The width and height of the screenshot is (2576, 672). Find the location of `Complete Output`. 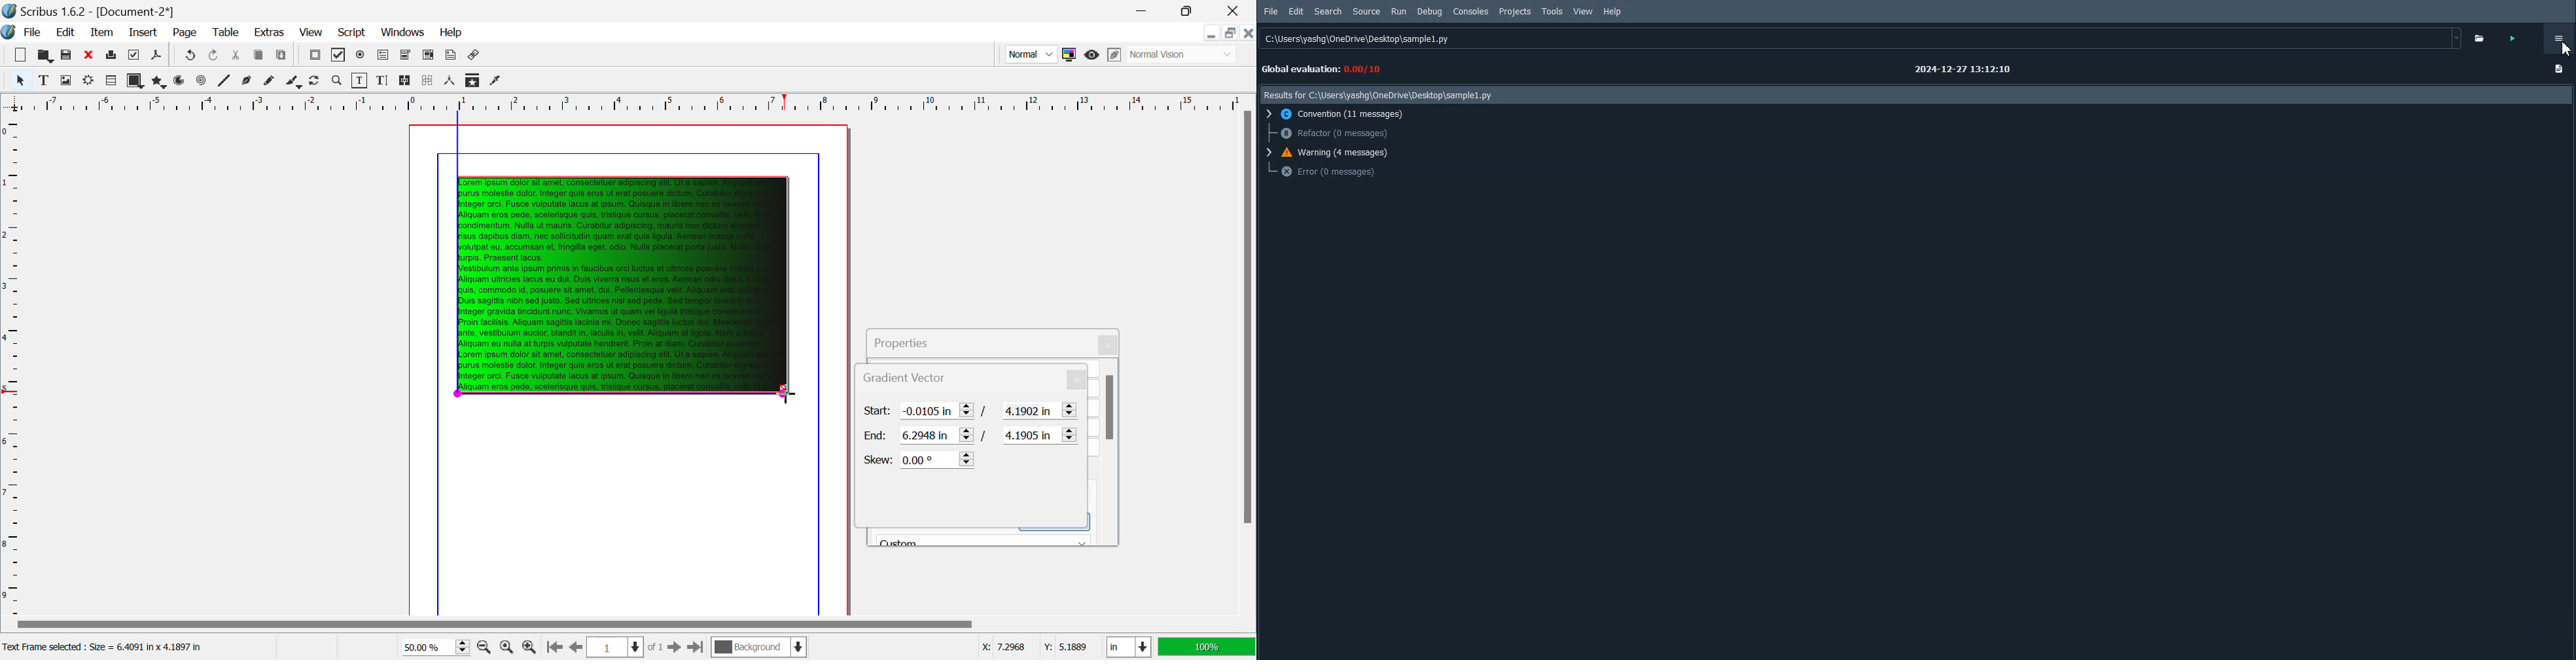

Complete Output is located at coordinates (2560, 71).